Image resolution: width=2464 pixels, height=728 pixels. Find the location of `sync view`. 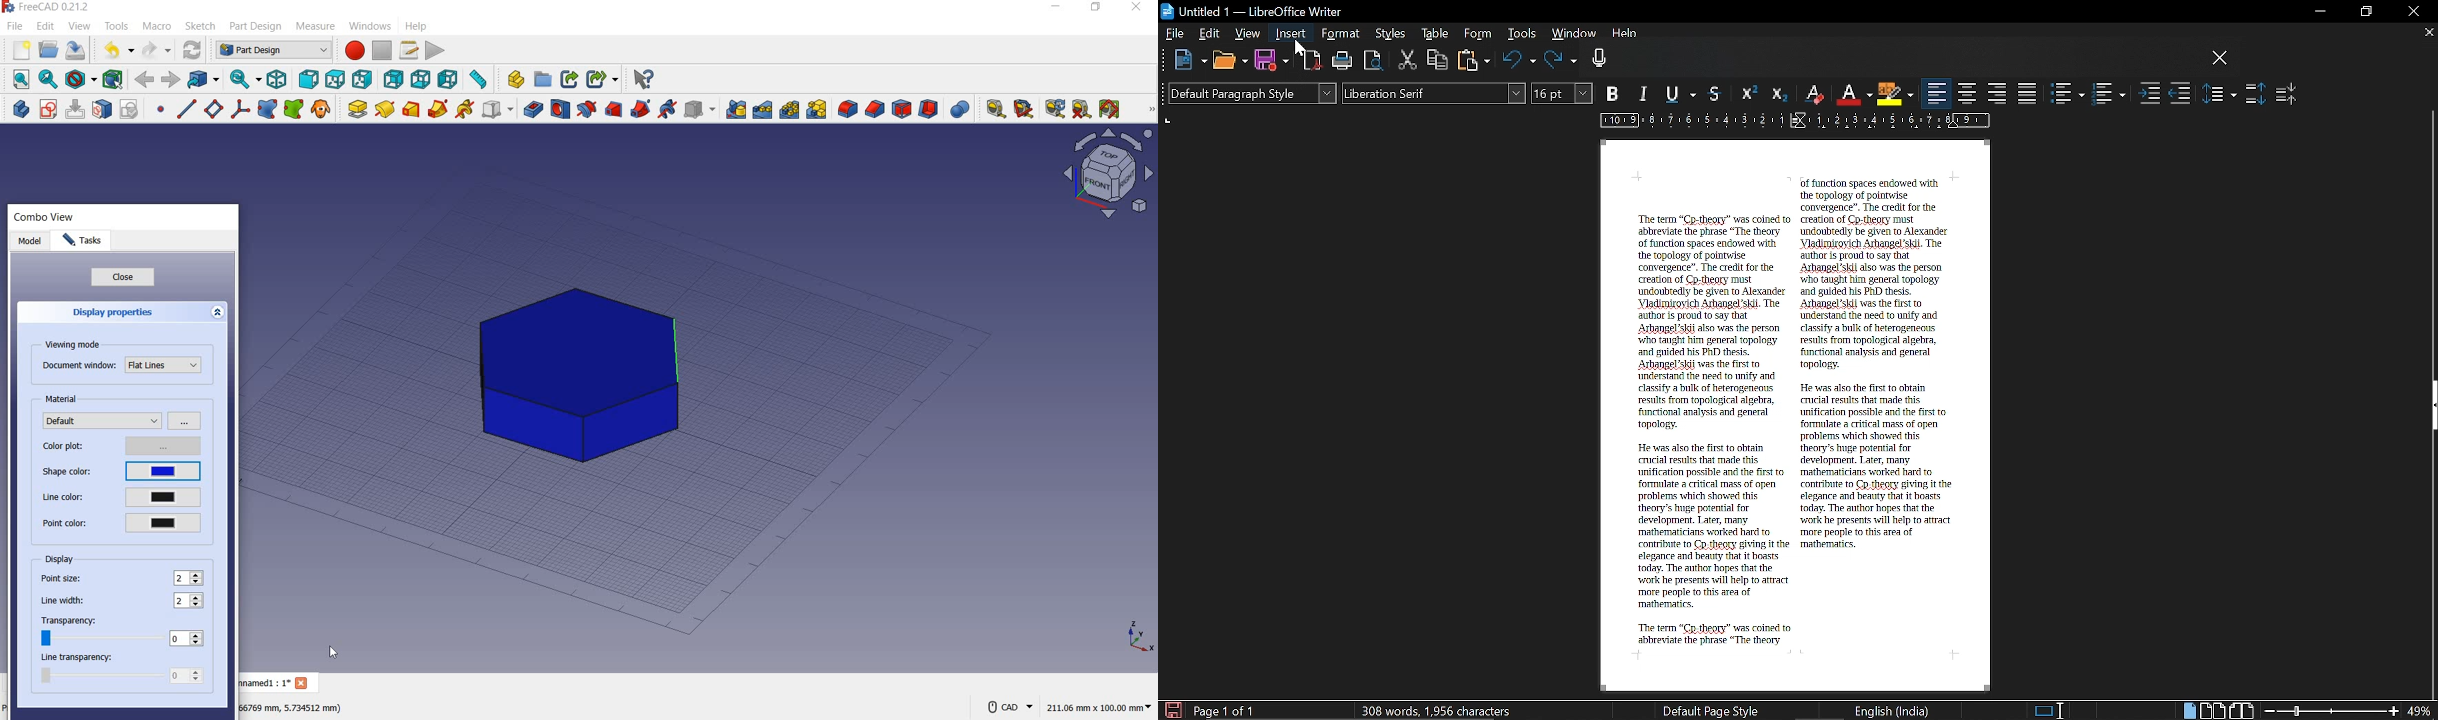

sync view is located at coordinates (244, 79).